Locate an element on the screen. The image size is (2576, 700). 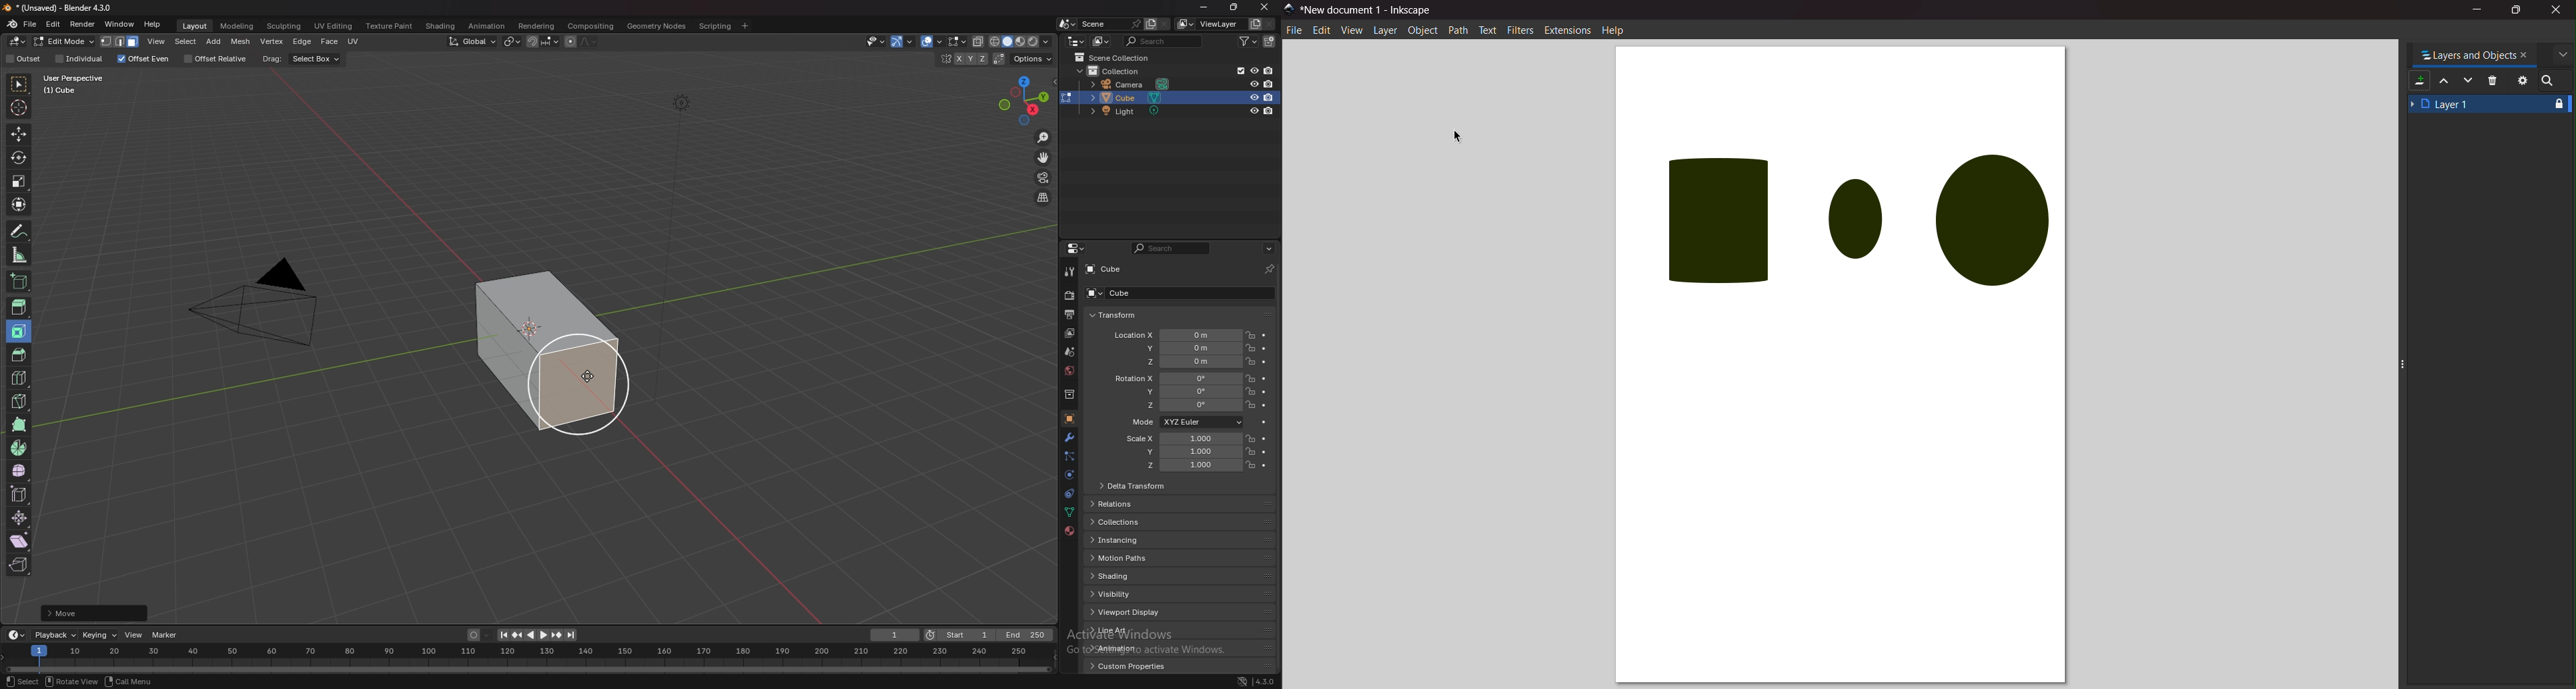
hide in viewport is located at coordinates (1251, 97).